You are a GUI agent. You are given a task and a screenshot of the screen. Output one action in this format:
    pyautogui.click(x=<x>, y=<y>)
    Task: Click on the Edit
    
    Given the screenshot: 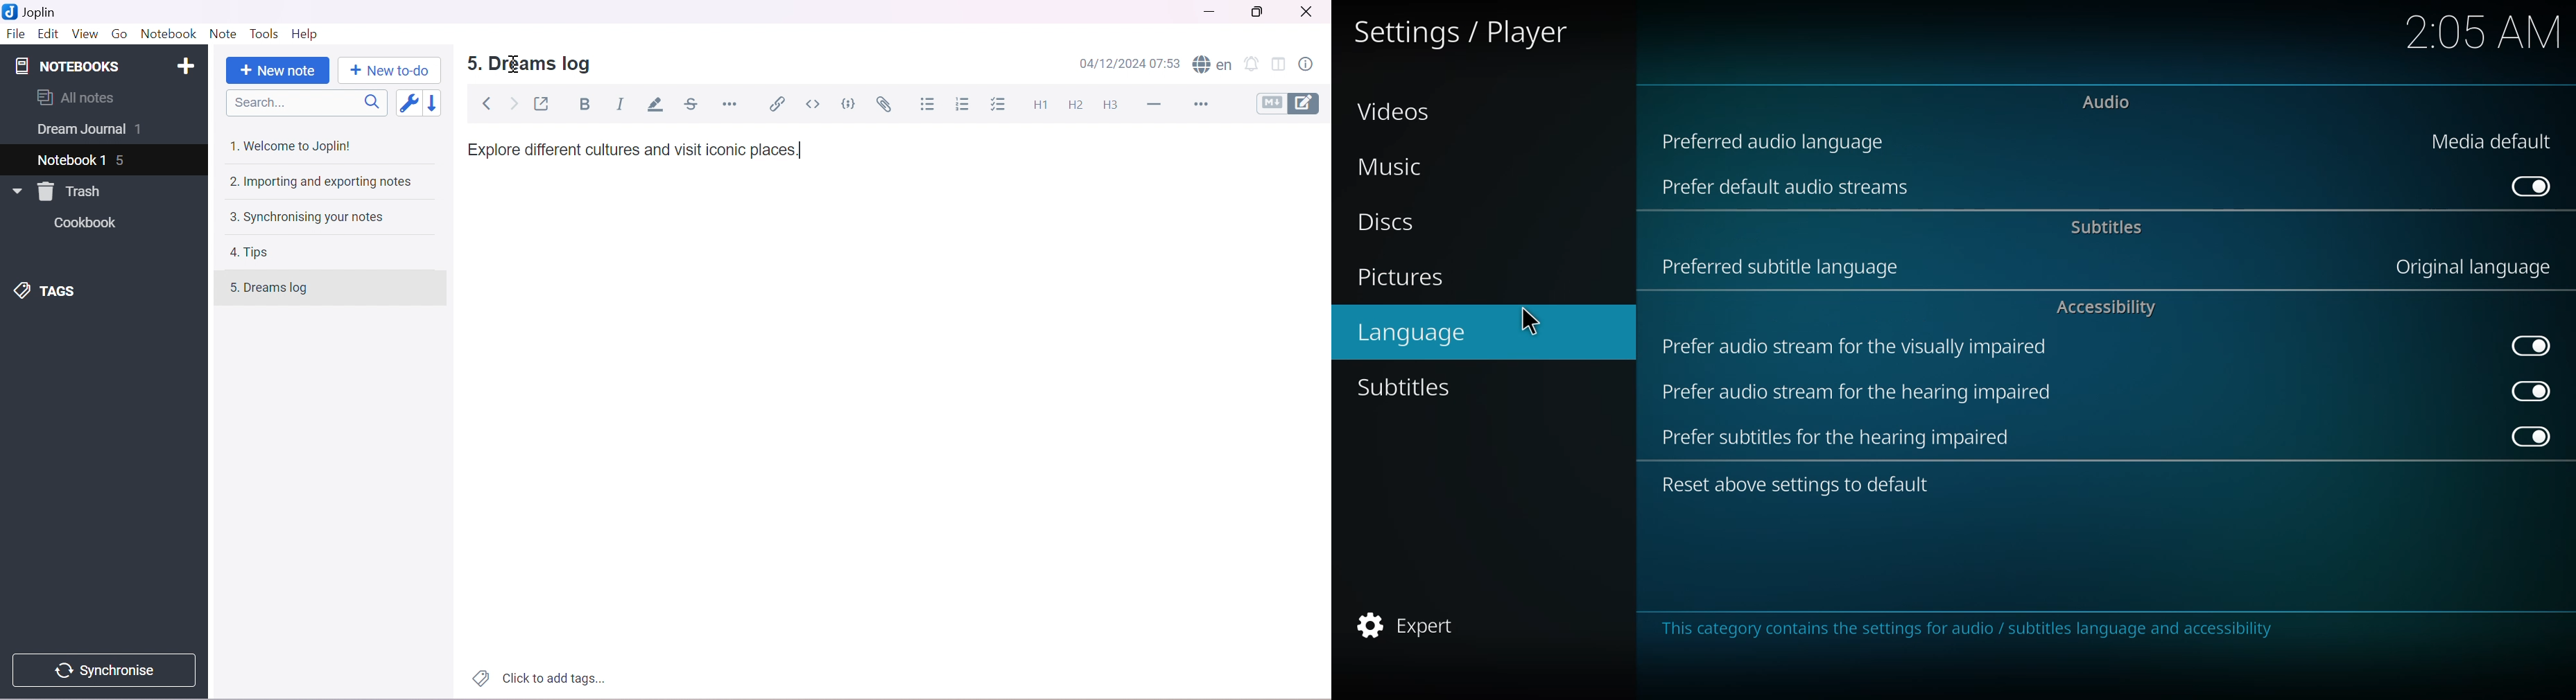 What is the action you would take?
    pyautogui.click(x=48, y=35)
    